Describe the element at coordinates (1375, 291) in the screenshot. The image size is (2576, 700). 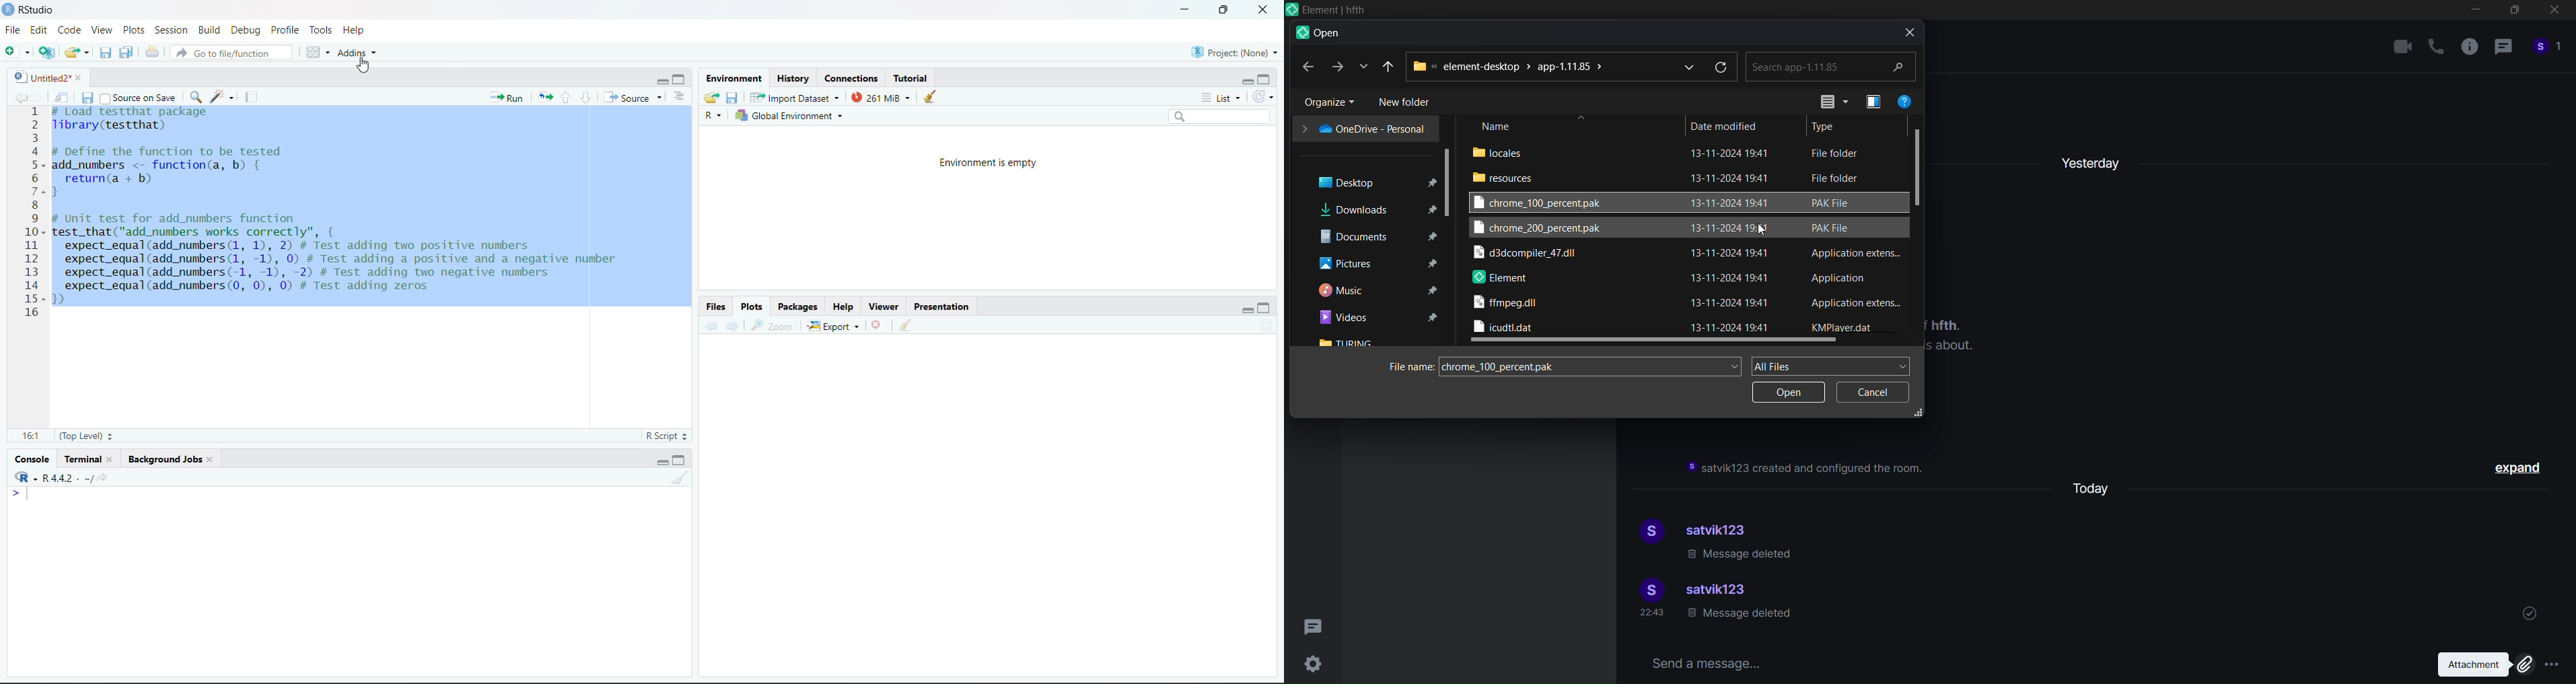
I see `music` at that location.